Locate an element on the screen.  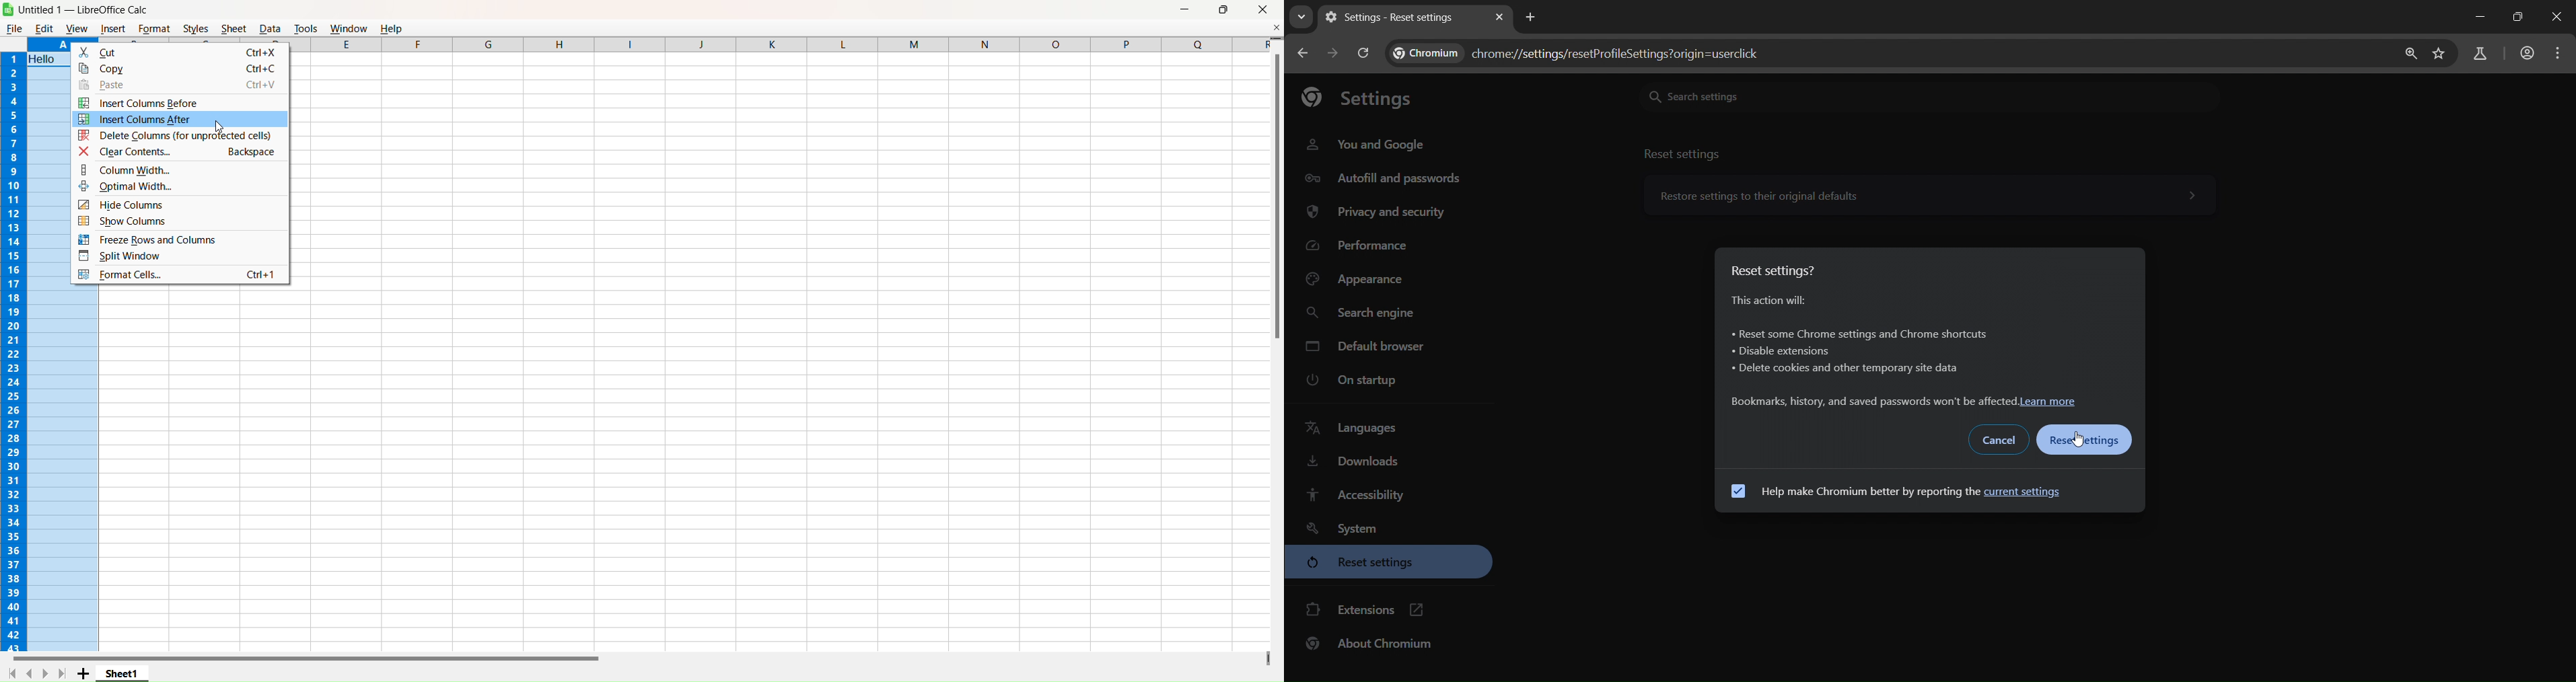
Data is located at coordinates (270, 28).